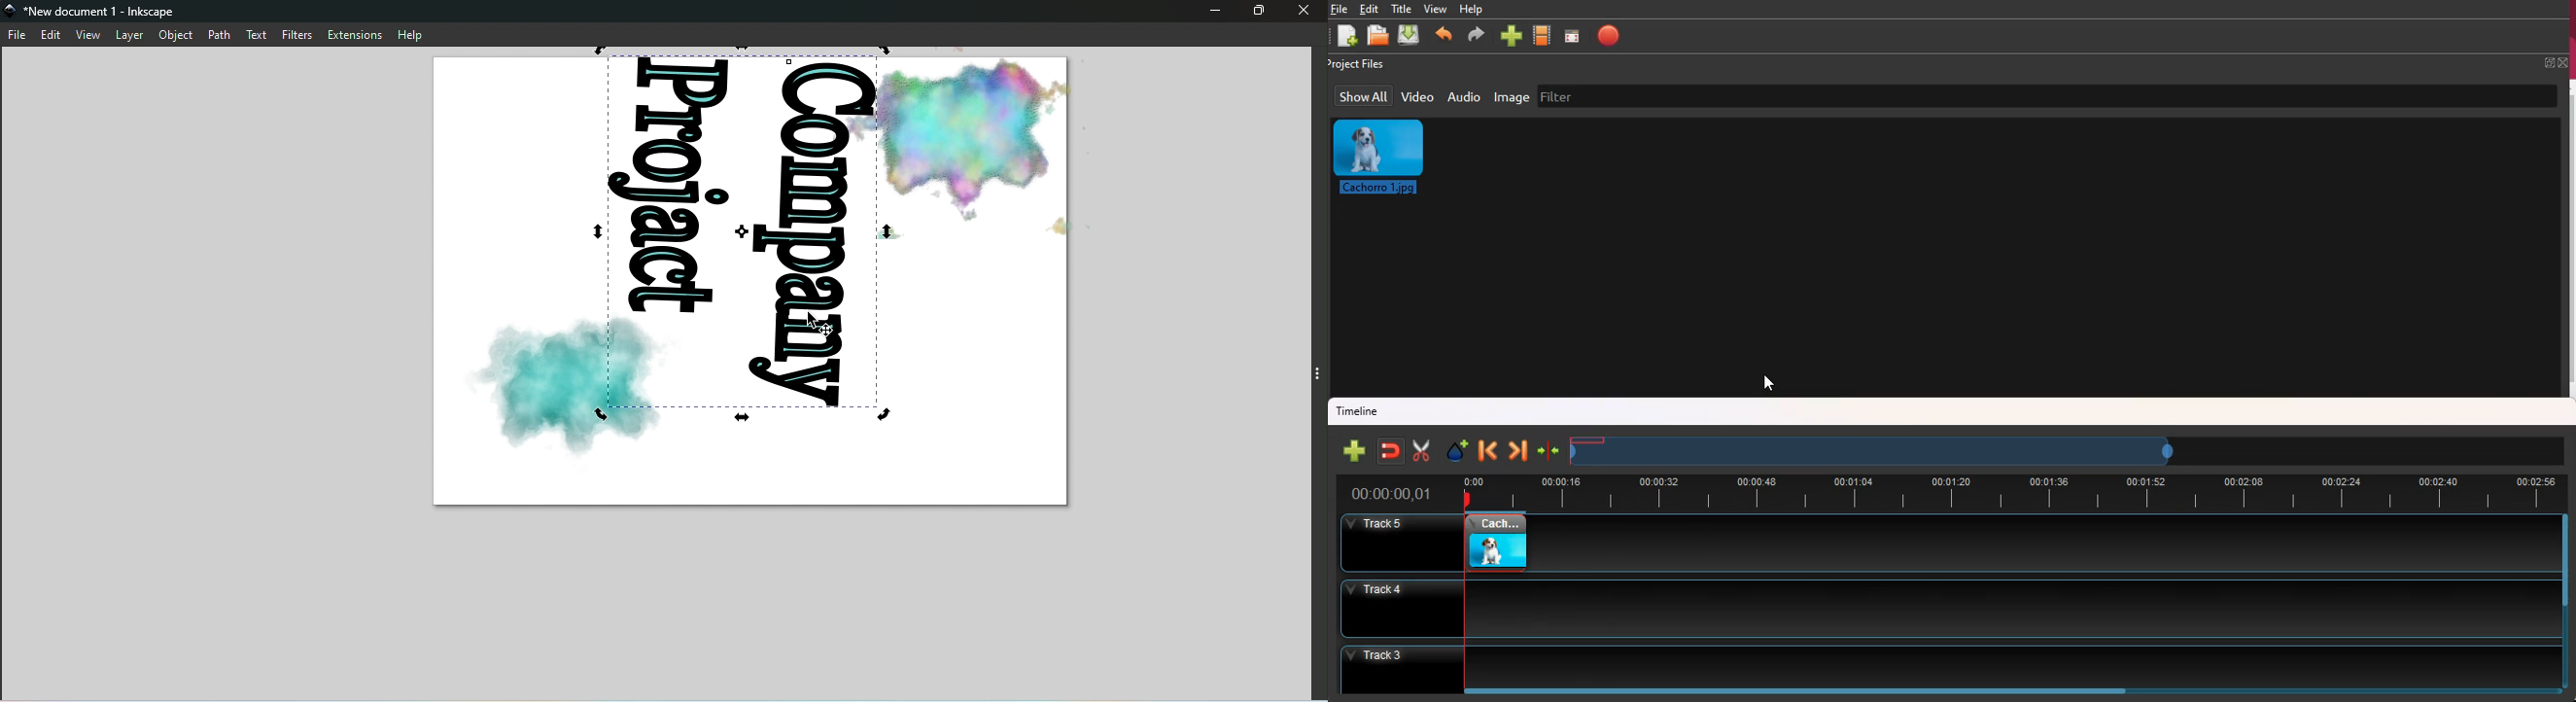 The image size is (2576, 728). What do you see at coordinates (1487, 451) in the screenshot?
I see `backward` at bounding box center [1487, 451].